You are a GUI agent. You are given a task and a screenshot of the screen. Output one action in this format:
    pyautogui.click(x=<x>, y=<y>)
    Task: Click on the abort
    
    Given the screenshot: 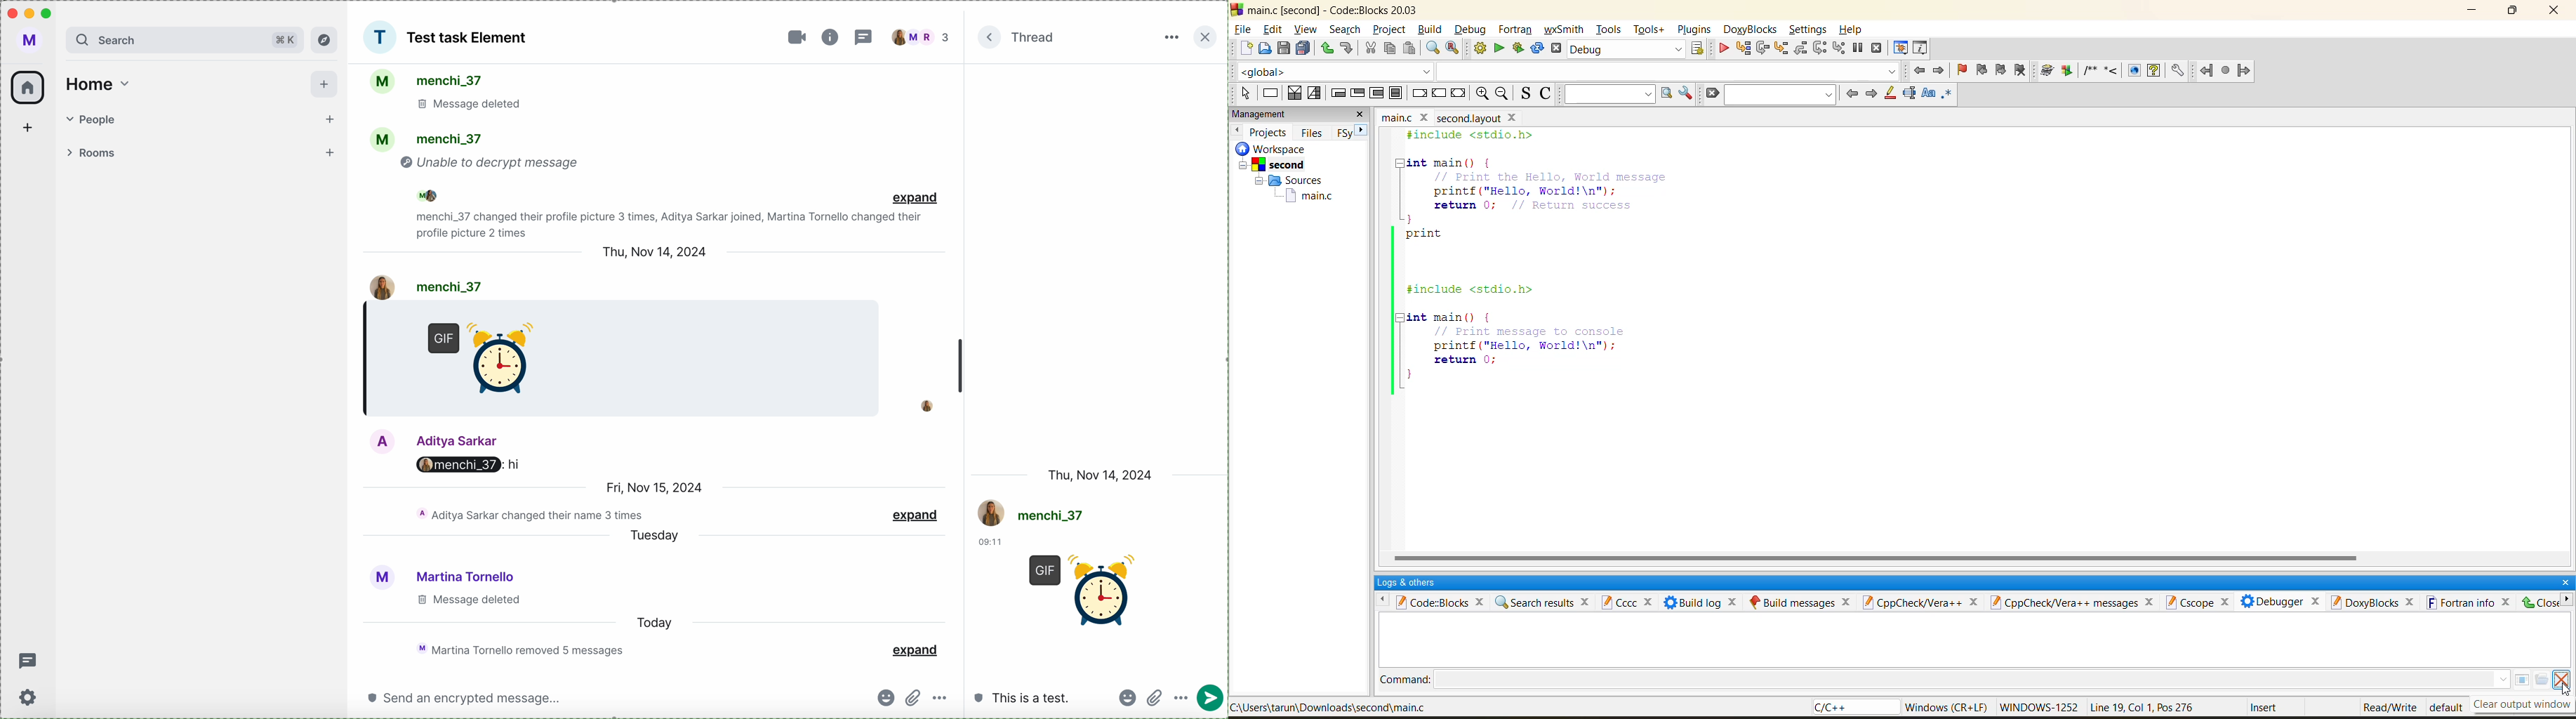 What is the action you would take?
    pyautogui.click(x=1559, y=47)
    